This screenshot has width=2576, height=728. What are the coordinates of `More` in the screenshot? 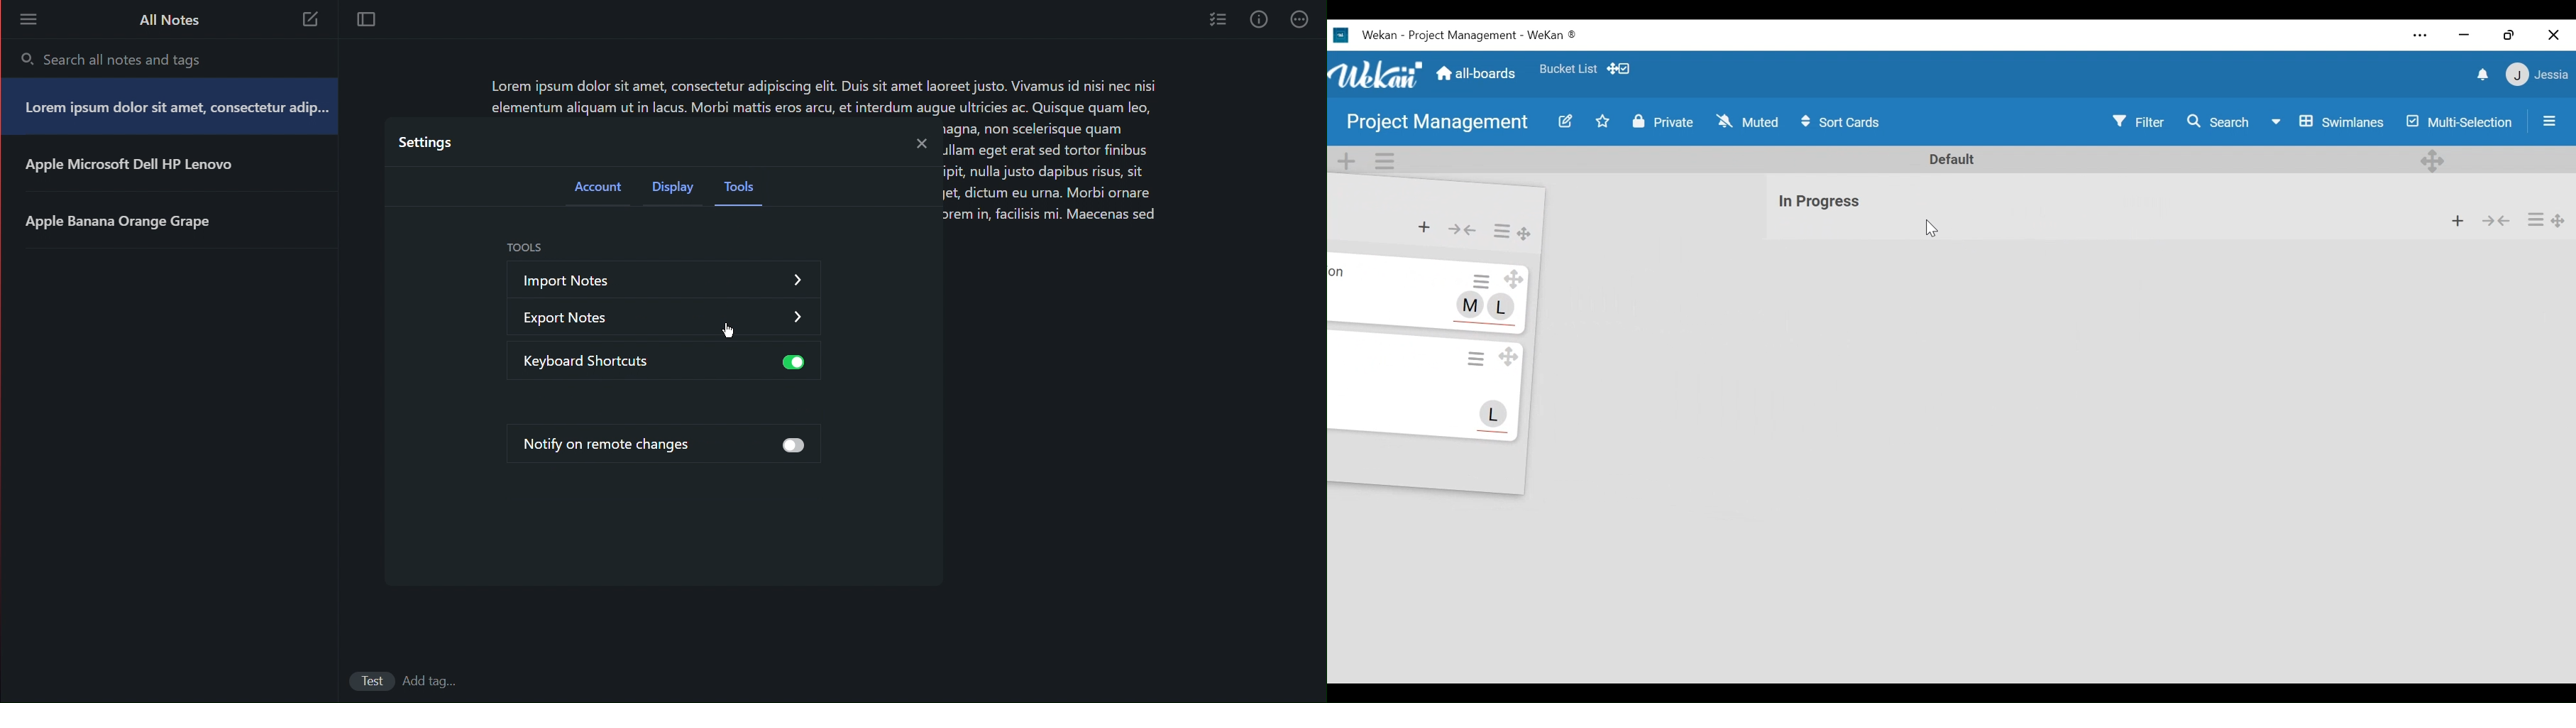 It's located at (28, 21).